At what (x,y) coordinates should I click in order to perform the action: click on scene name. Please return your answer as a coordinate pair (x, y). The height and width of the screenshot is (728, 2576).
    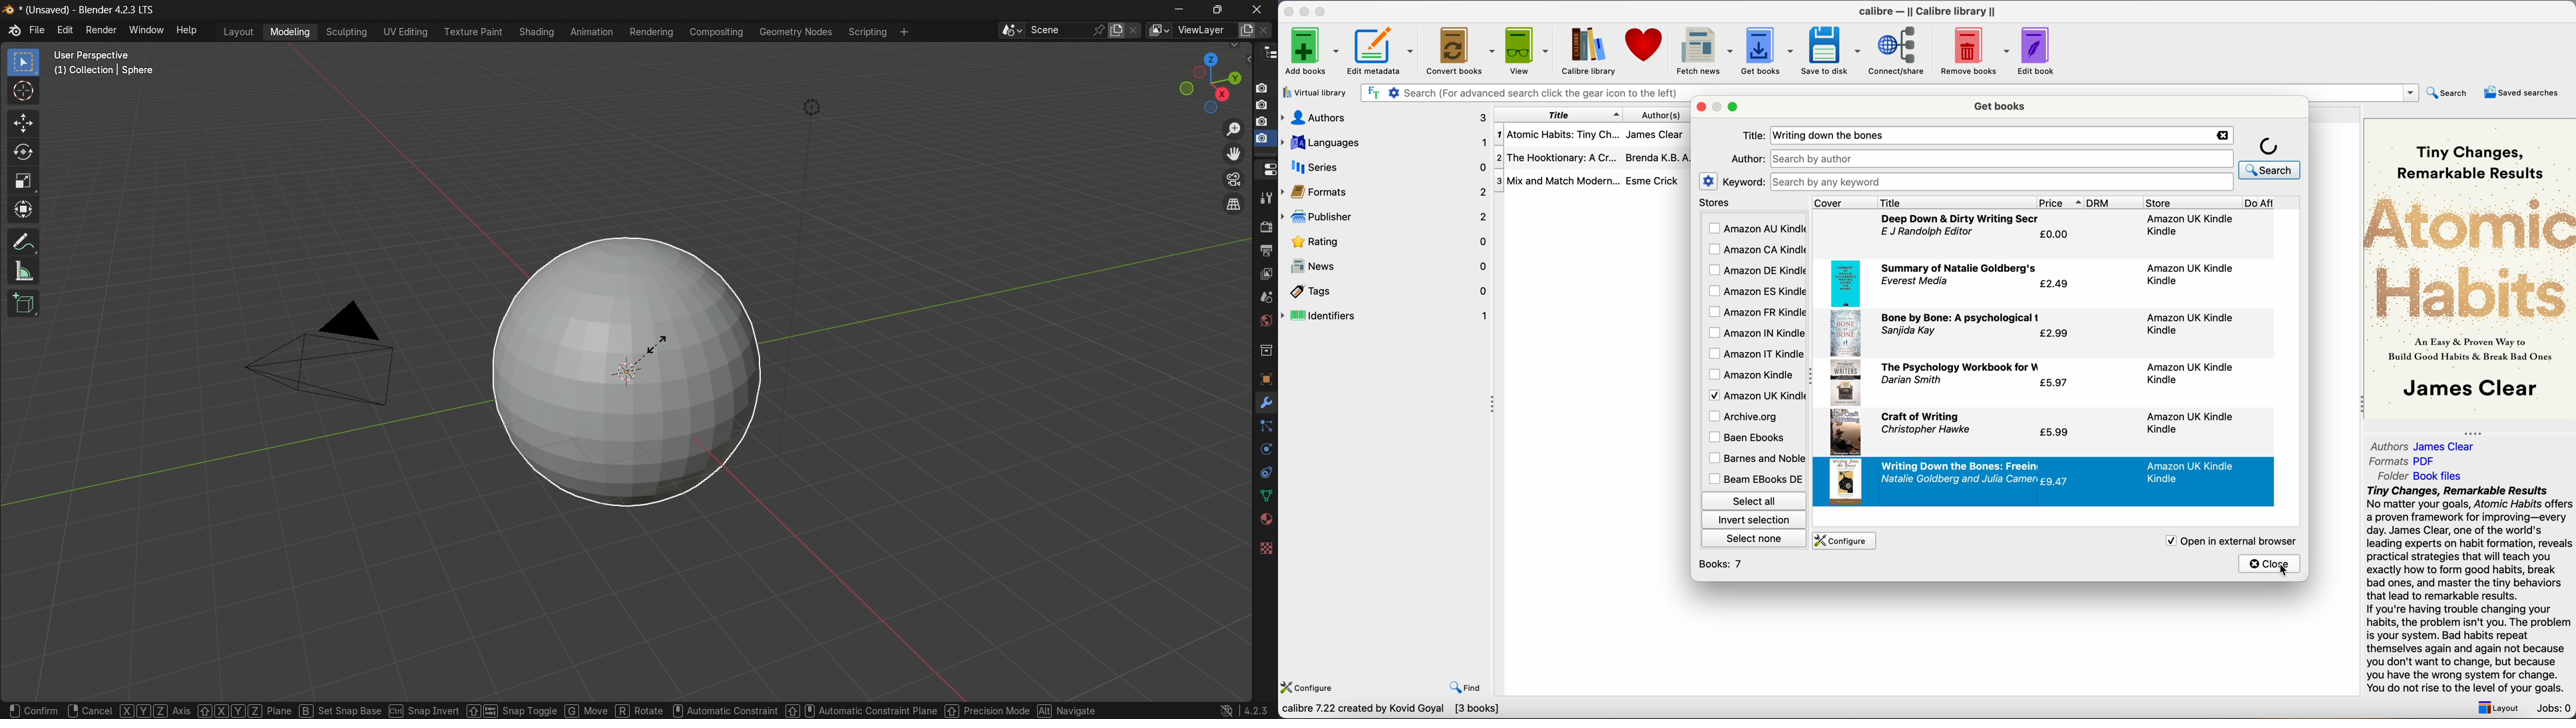
    Looking at the image, I should click on (1059, 31).